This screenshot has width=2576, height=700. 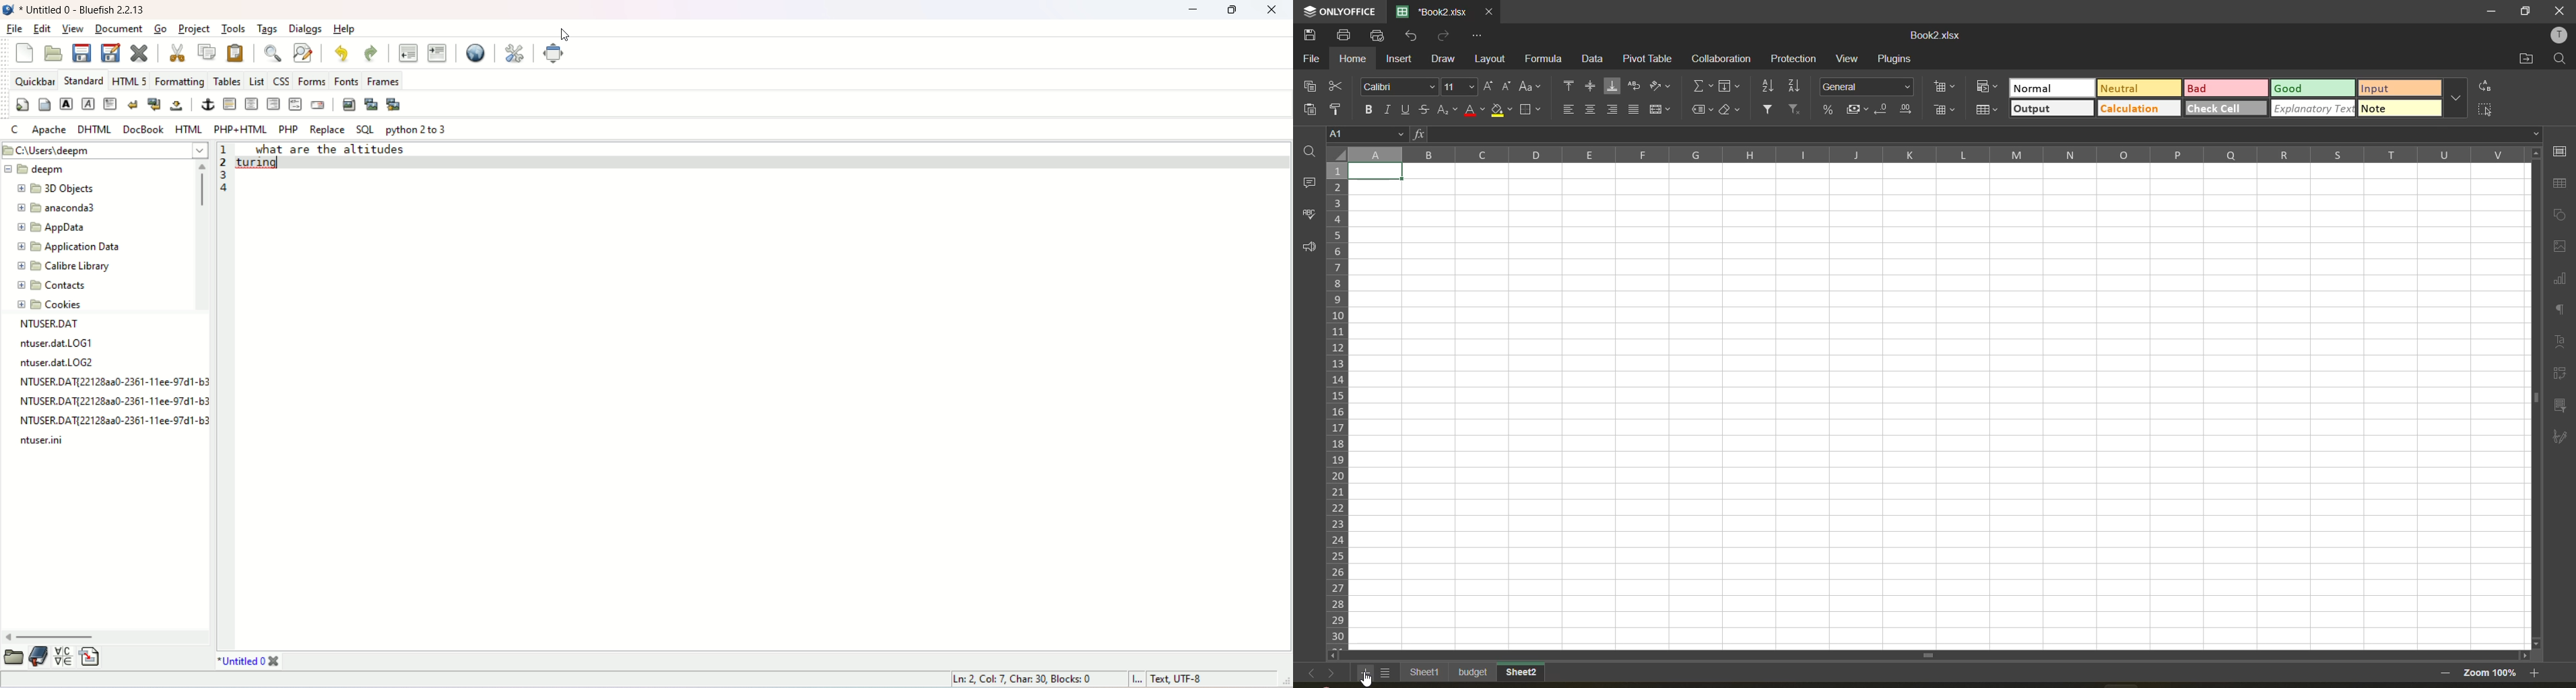 I want to click on named fields, so click(x=1699, y=109).